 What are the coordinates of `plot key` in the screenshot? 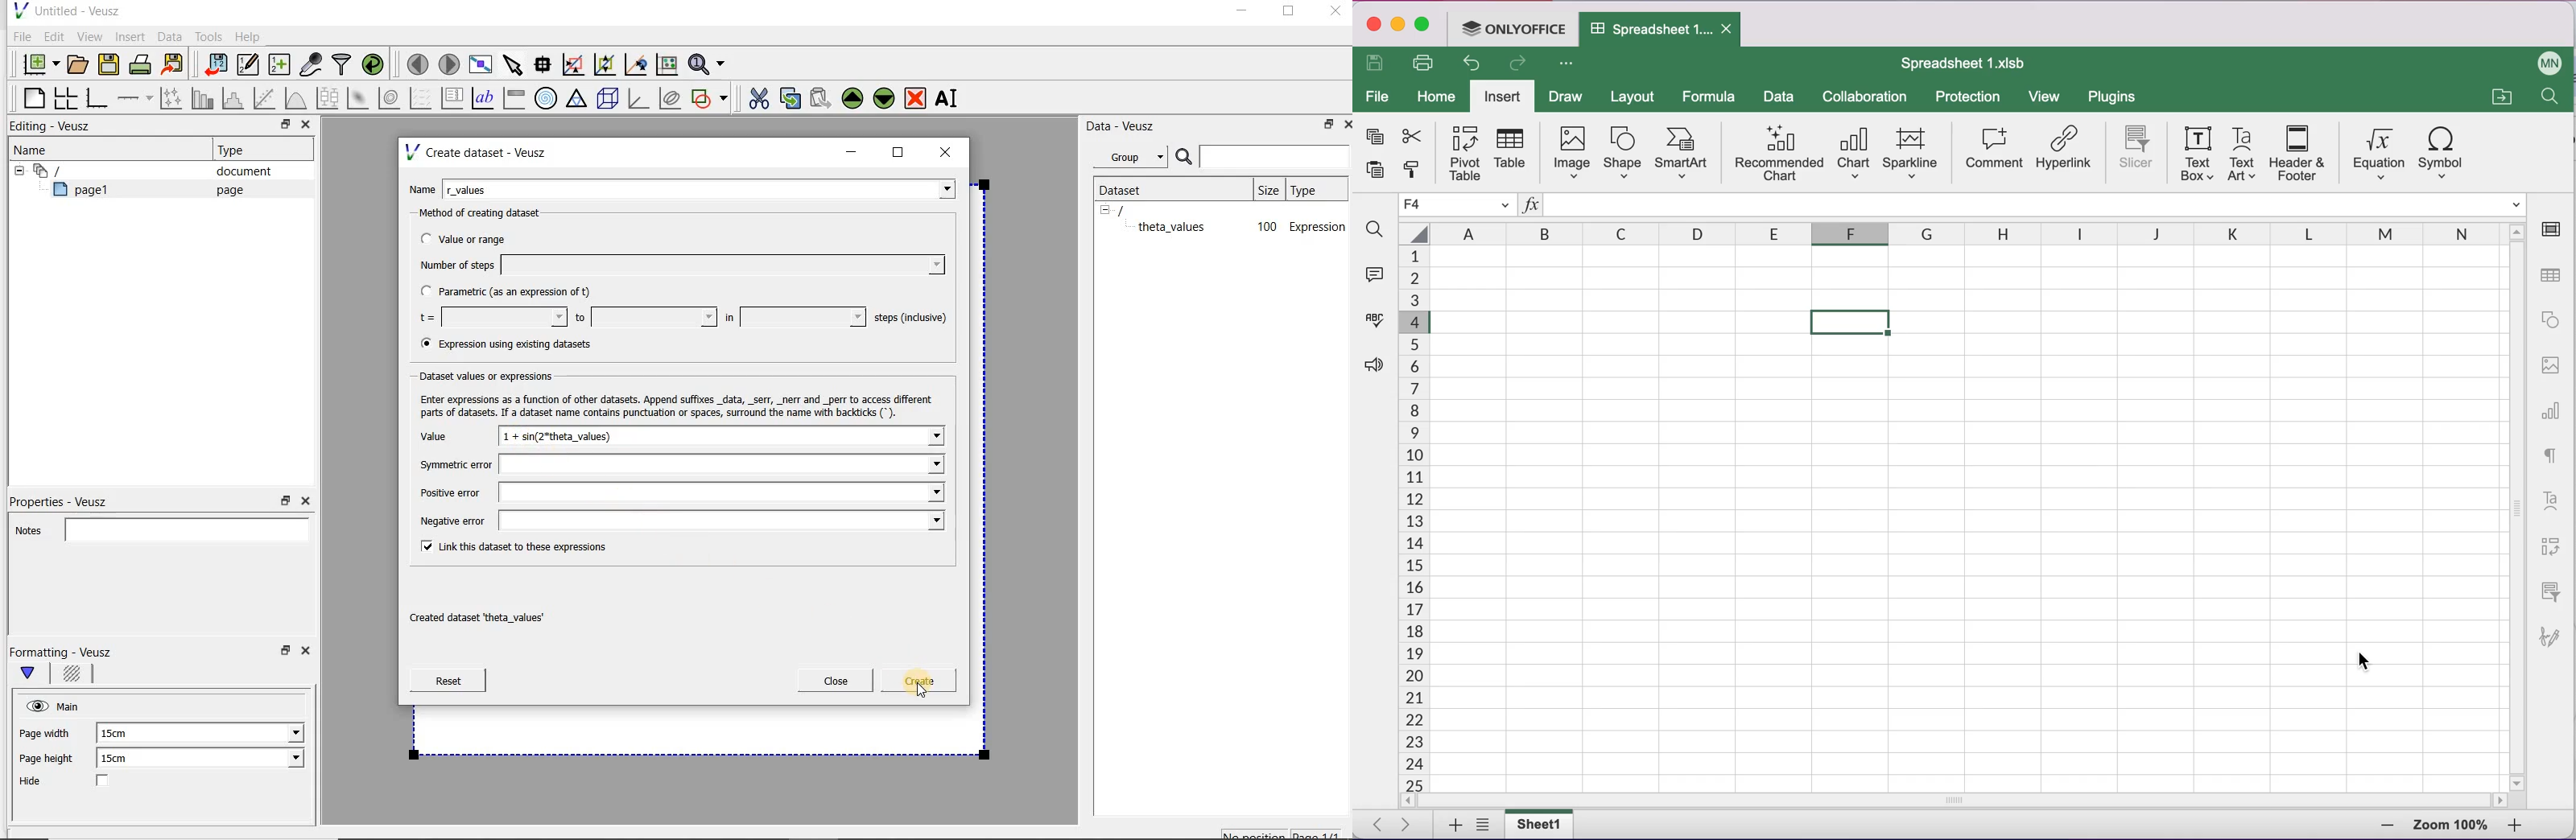 It's located at (453, 98).